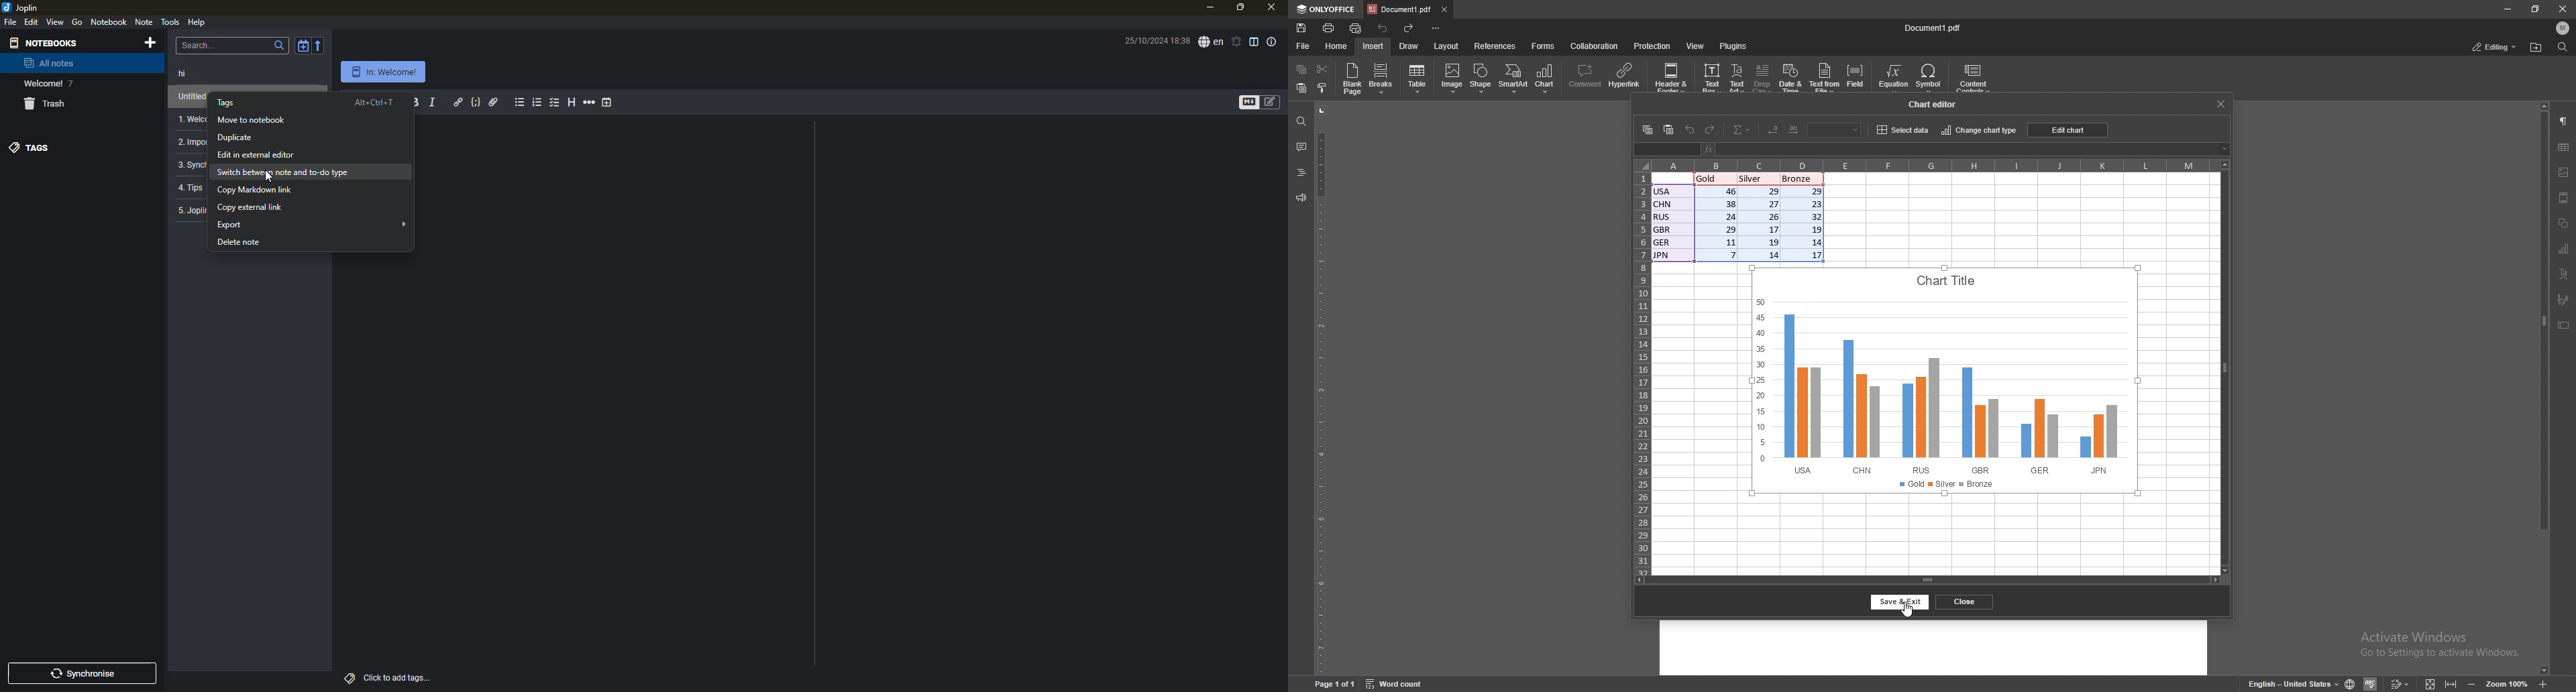 This screenshot has width=2576, height=700. I want to click on change chart type, so click(1978, 129).